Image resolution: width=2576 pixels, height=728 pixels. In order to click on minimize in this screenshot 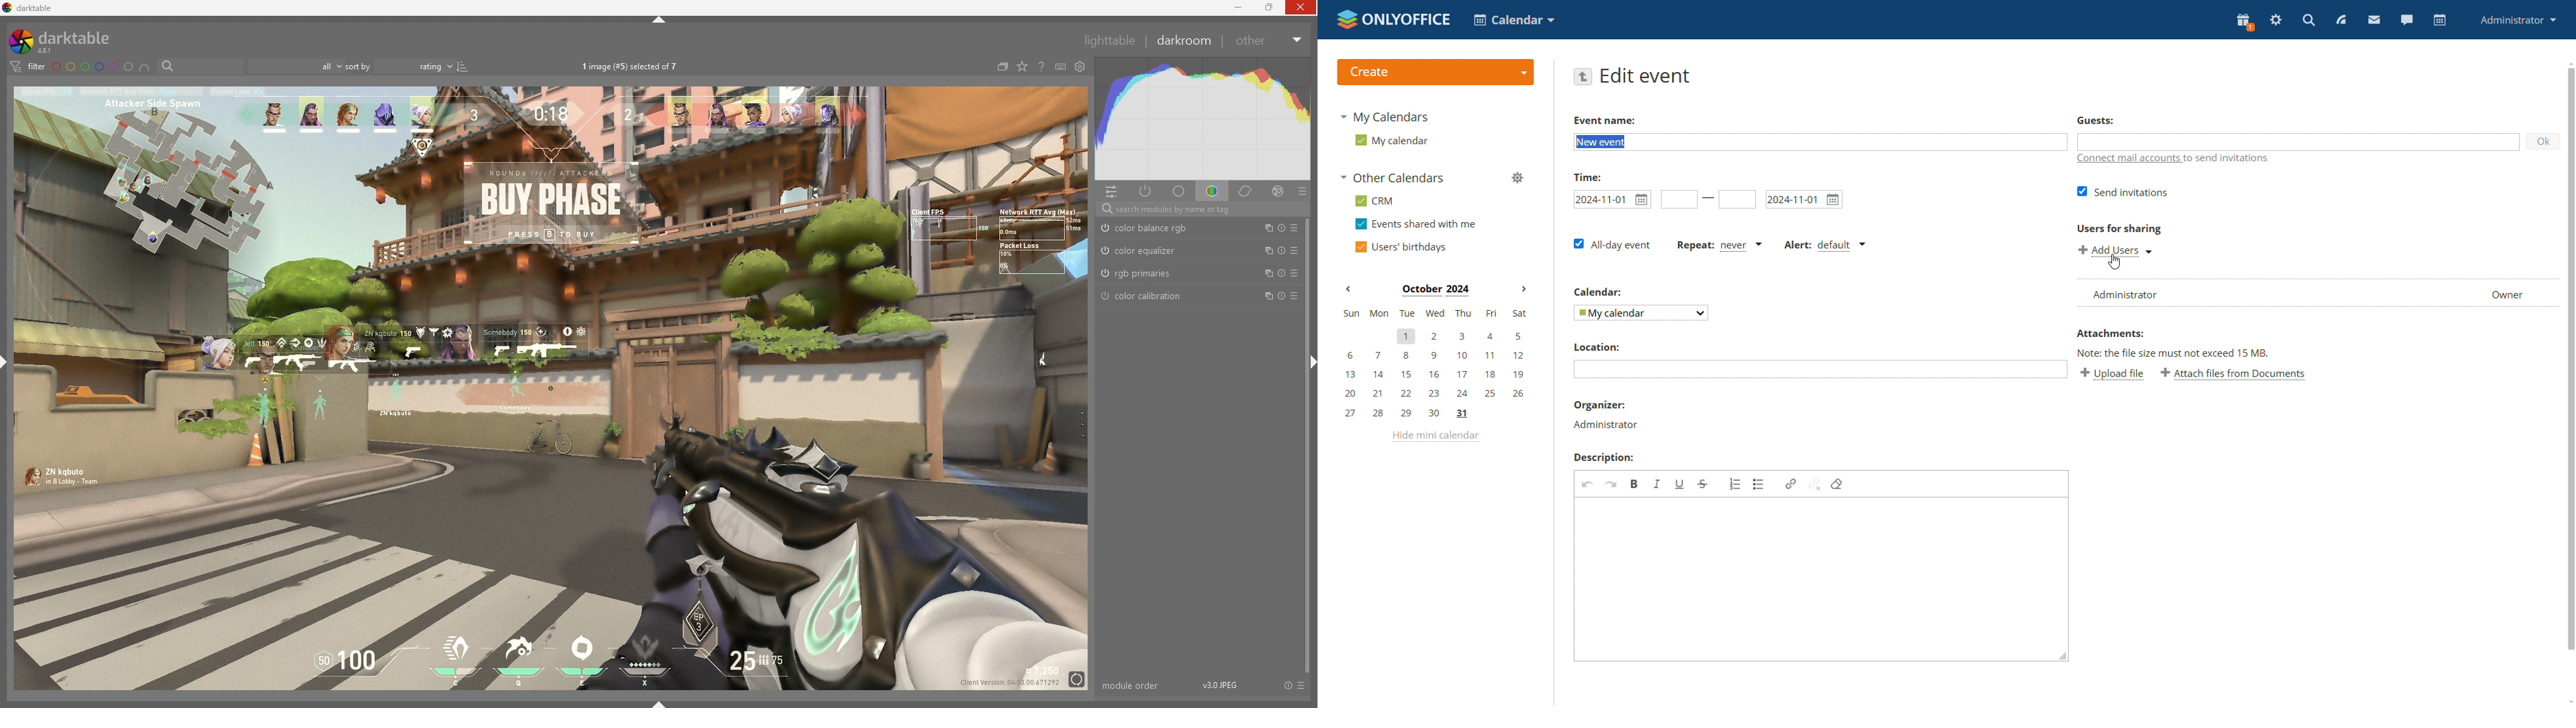, I will do `click(1238, 8)`.